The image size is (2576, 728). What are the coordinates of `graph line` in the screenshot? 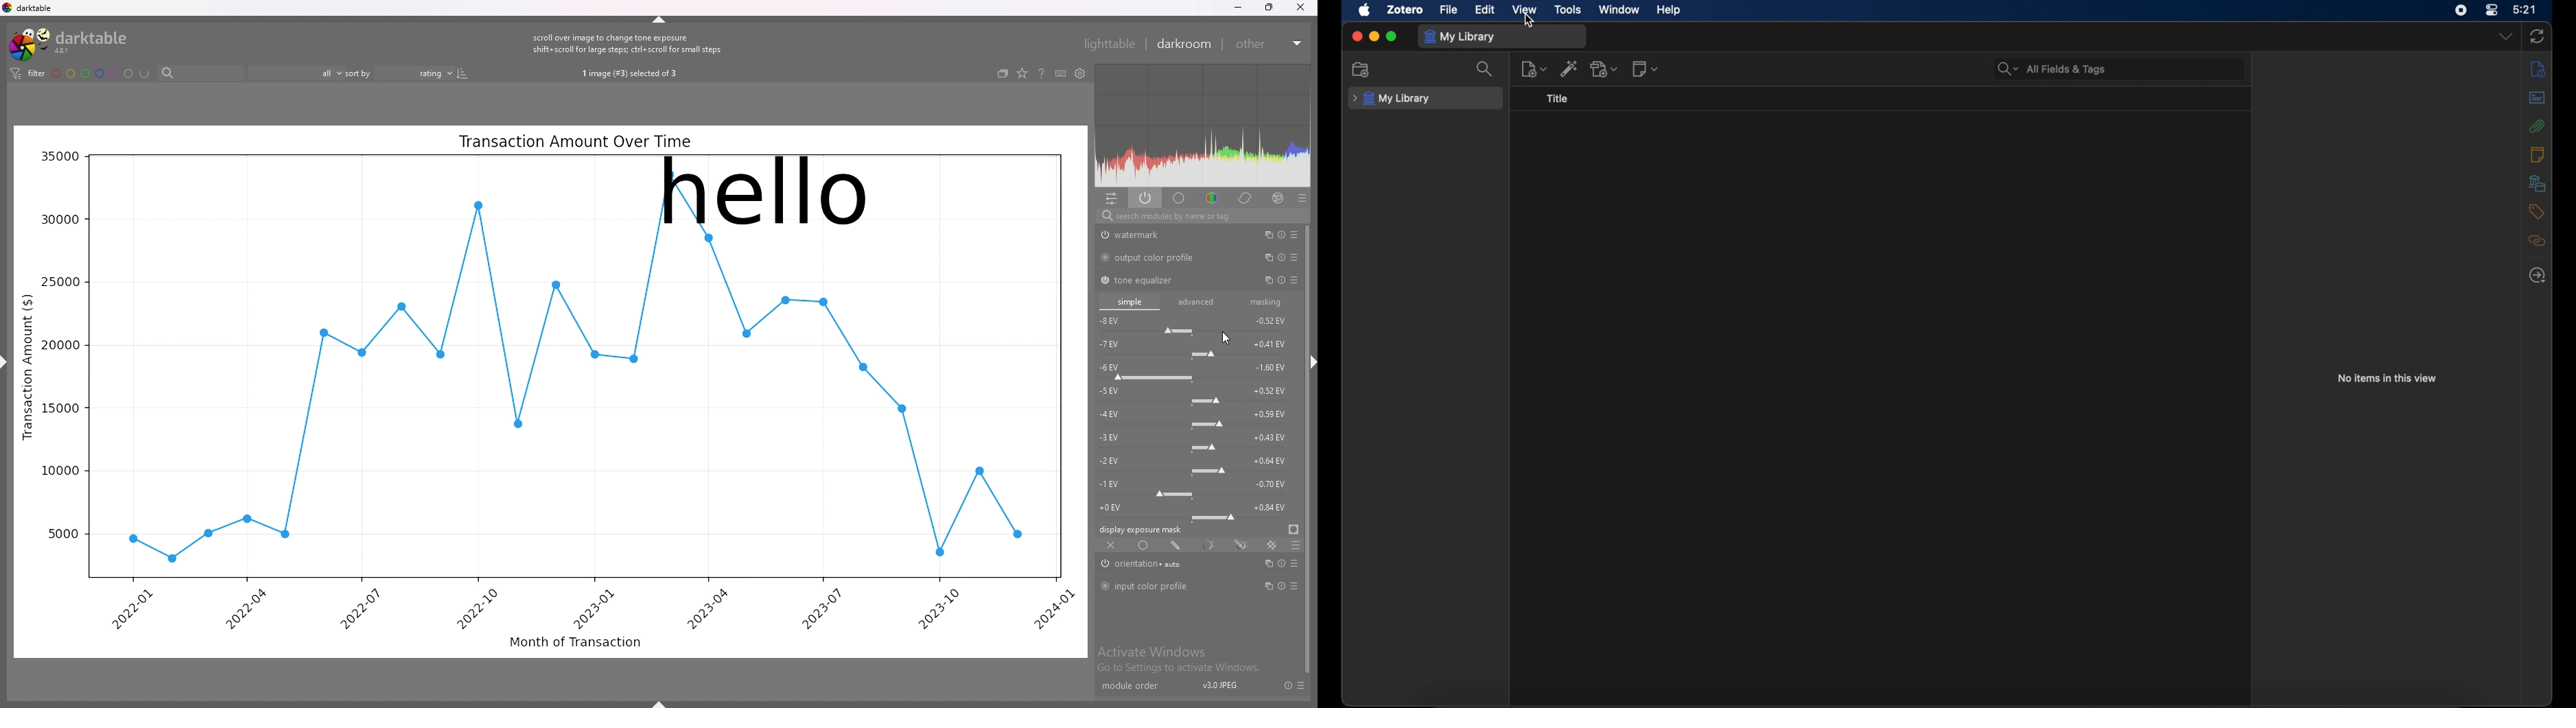 It's located at (579, 403).